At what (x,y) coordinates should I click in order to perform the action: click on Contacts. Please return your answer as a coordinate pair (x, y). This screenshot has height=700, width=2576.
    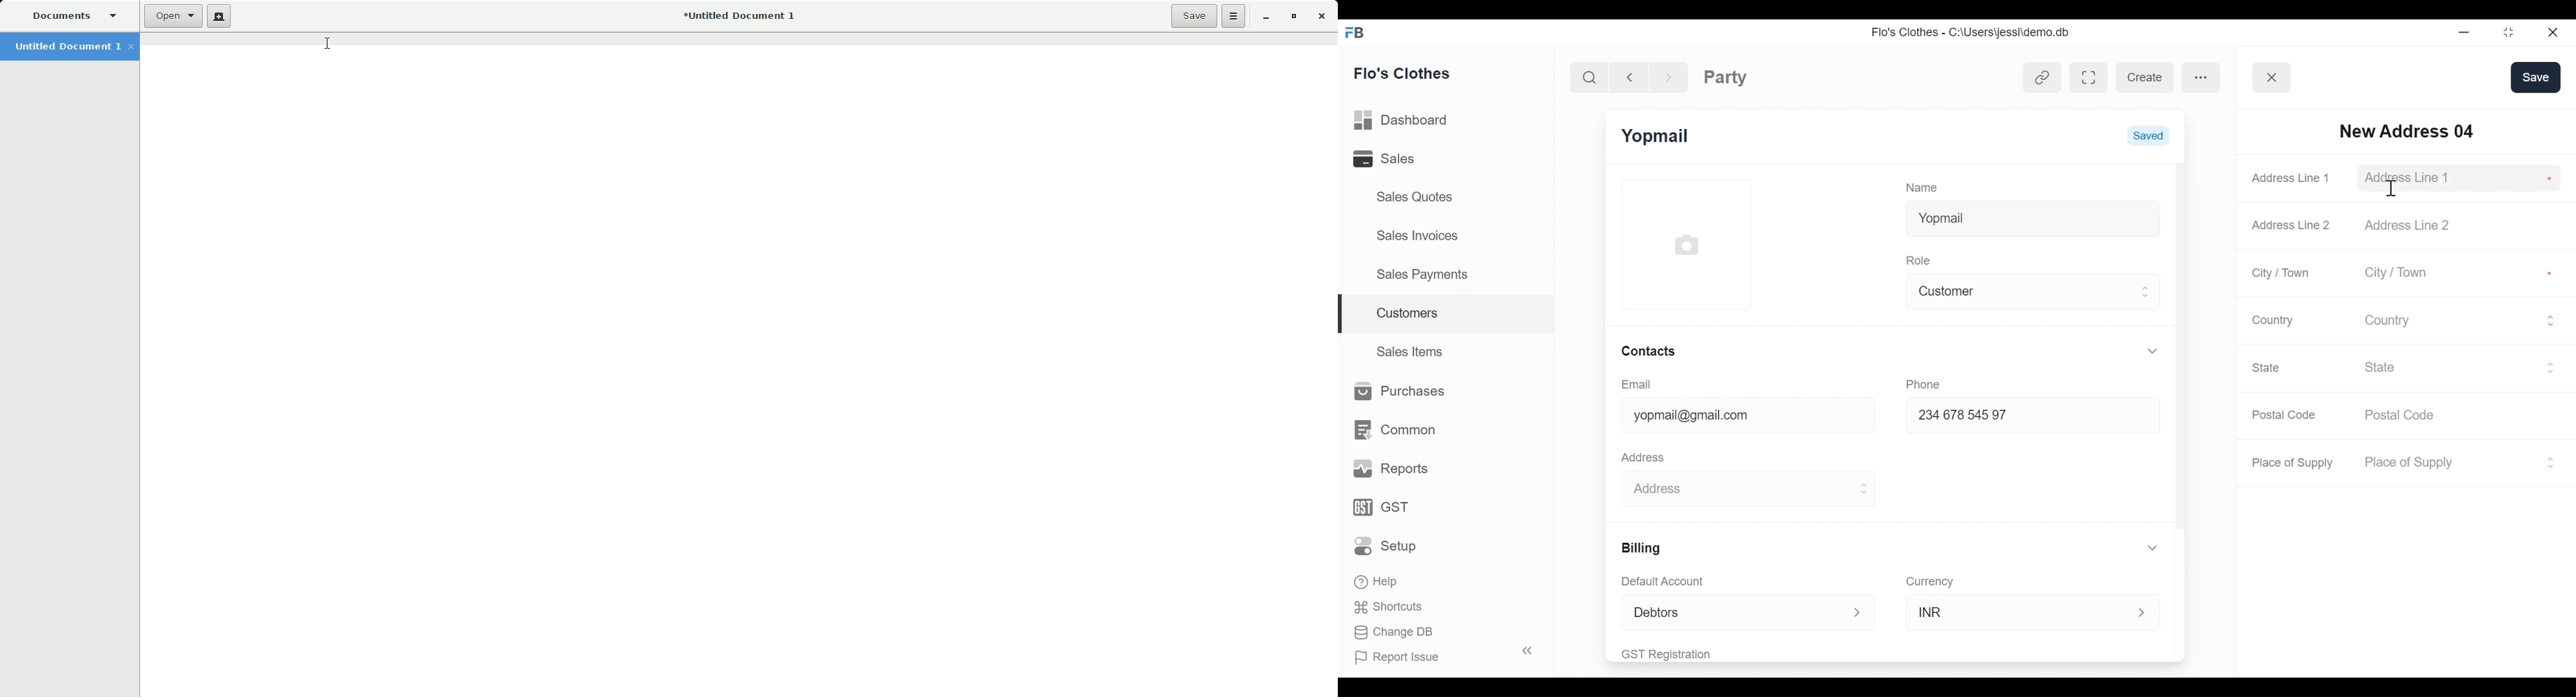
    Looking at the image, I should click on (1648, 350).